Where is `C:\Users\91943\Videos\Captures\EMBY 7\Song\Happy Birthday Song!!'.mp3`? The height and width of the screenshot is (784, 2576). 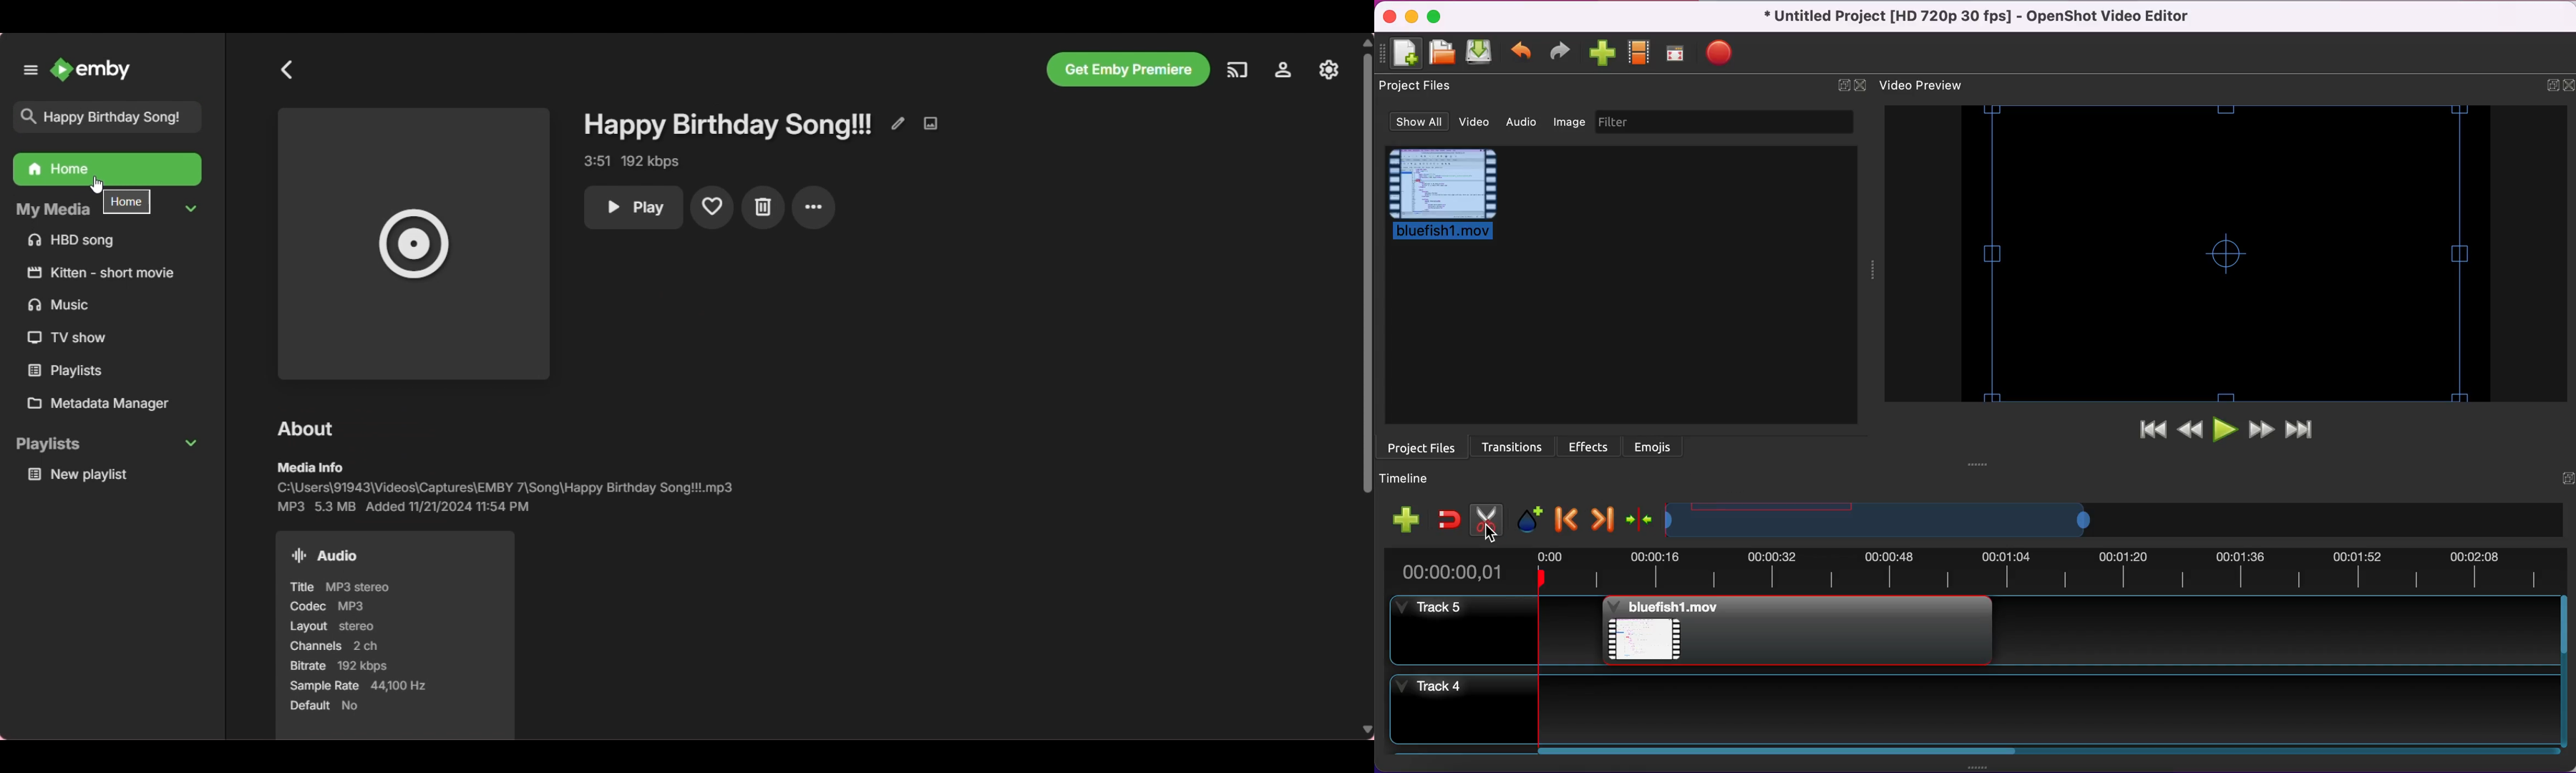 C:\Users\91943\Videos\Captures\EMBY 7\Song\Happy Birthday Song!!'.mp3 is located at coordinates (514, 488).